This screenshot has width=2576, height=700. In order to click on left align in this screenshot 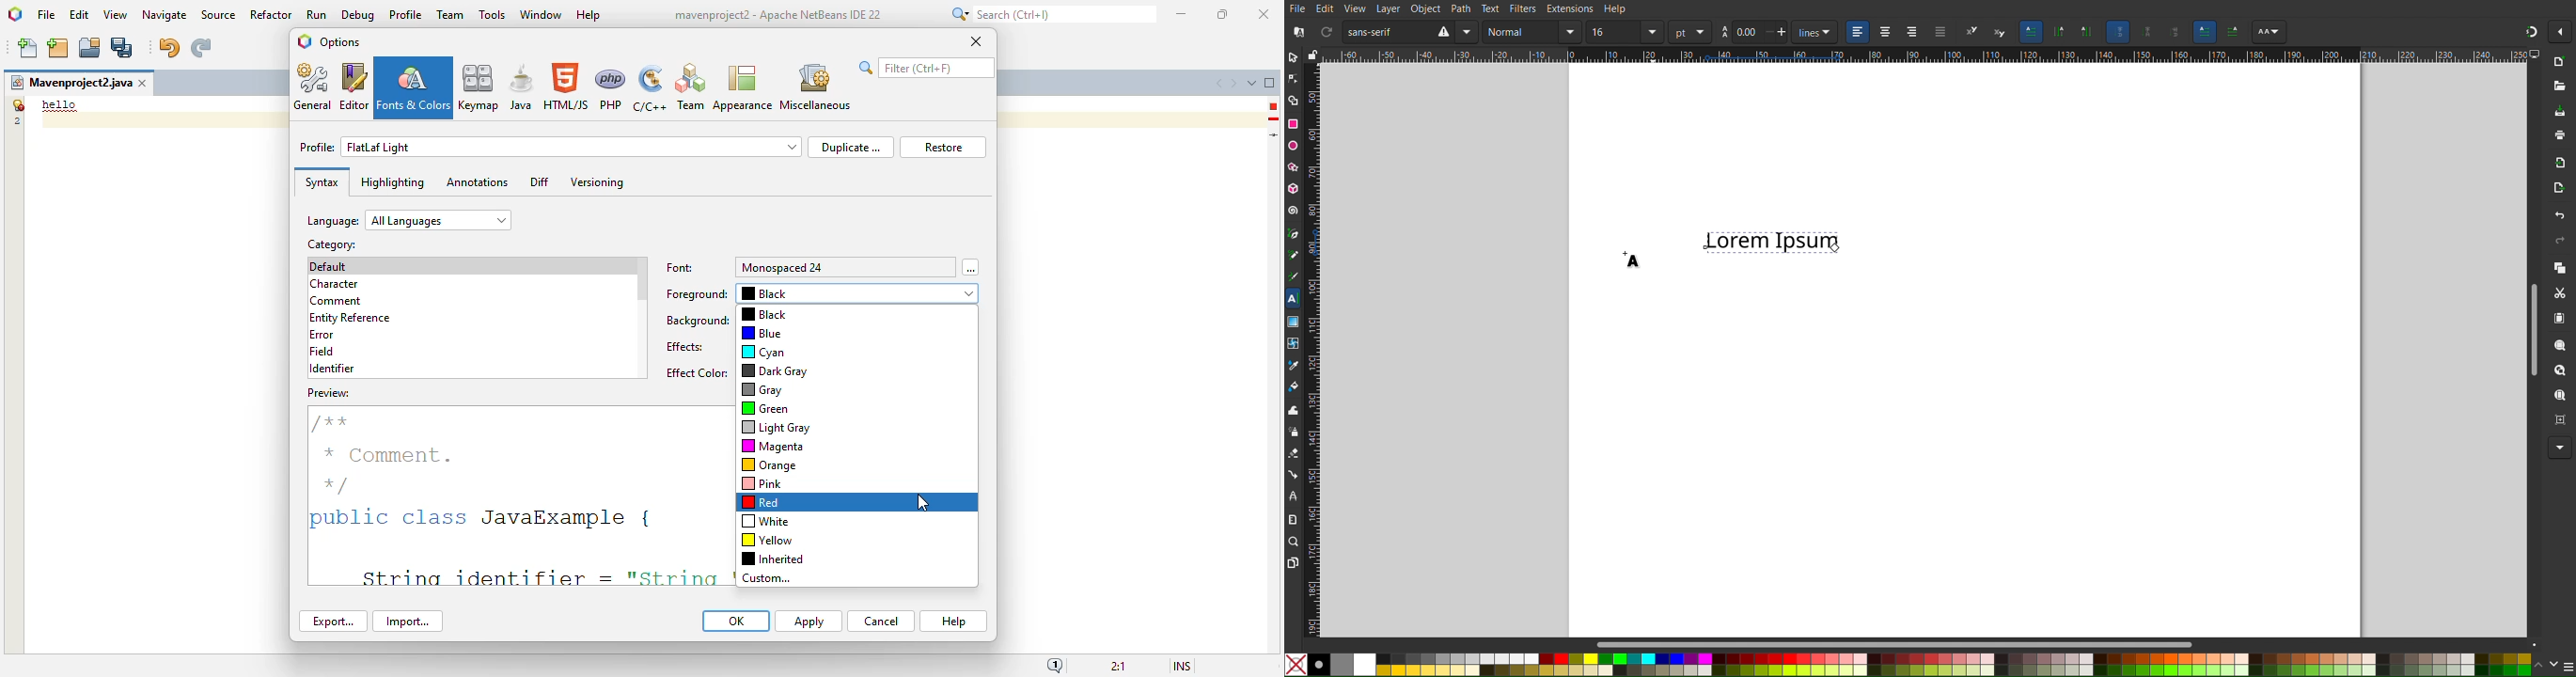, I will do `click(1856, 31)`.